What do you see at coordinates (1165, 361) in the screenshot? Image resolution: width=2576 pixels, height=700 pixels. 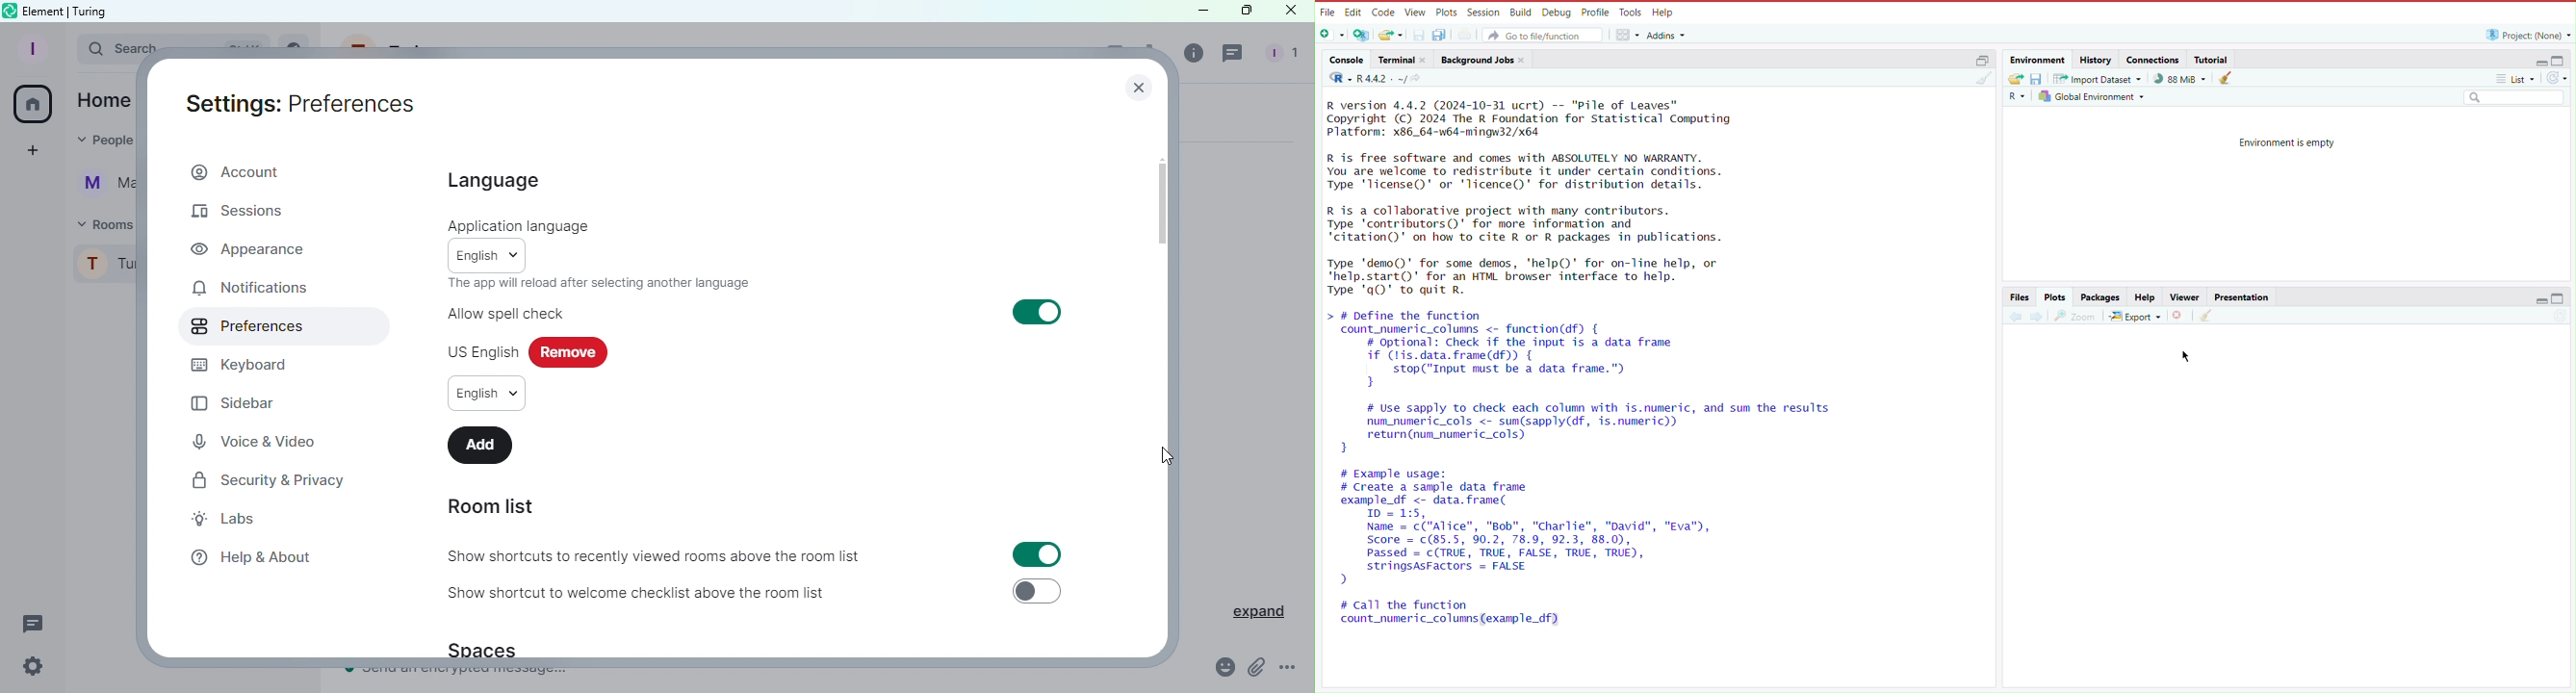 I see `Scroll bar` at bounding box center [1165, 361].